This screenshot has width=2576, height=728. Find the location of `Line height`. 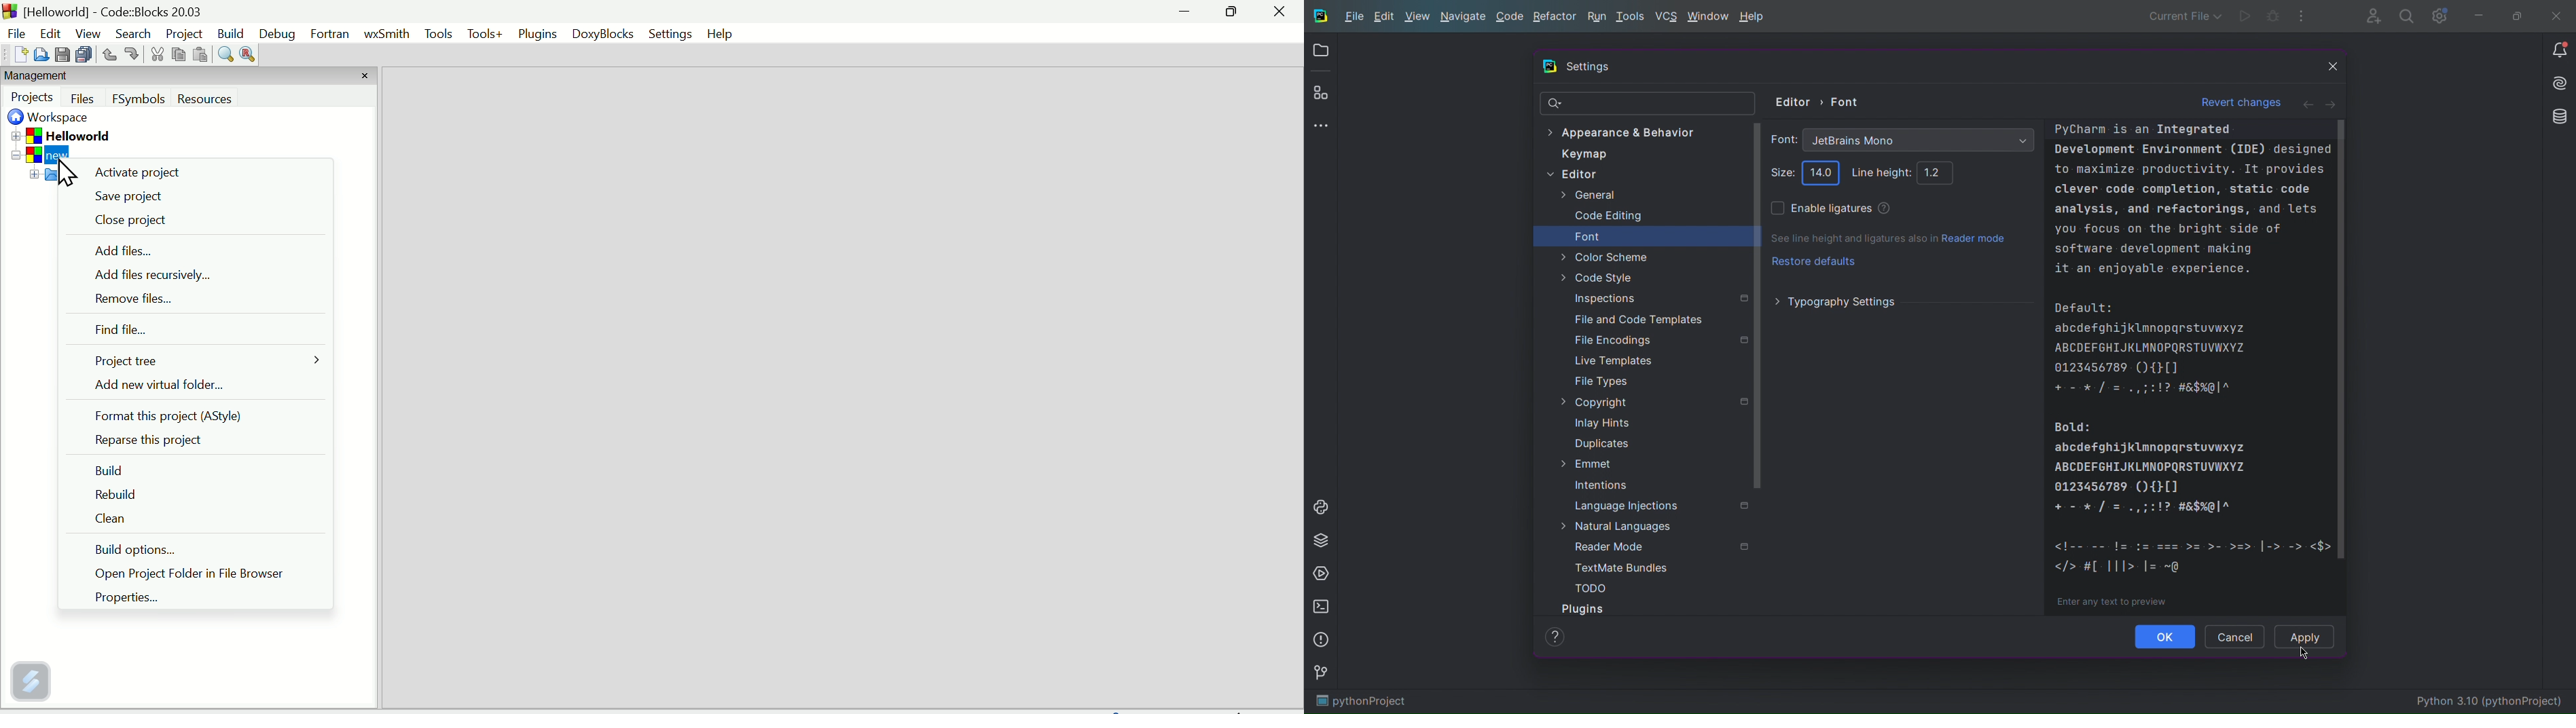

Line height is located at coordinates (1877, 173).